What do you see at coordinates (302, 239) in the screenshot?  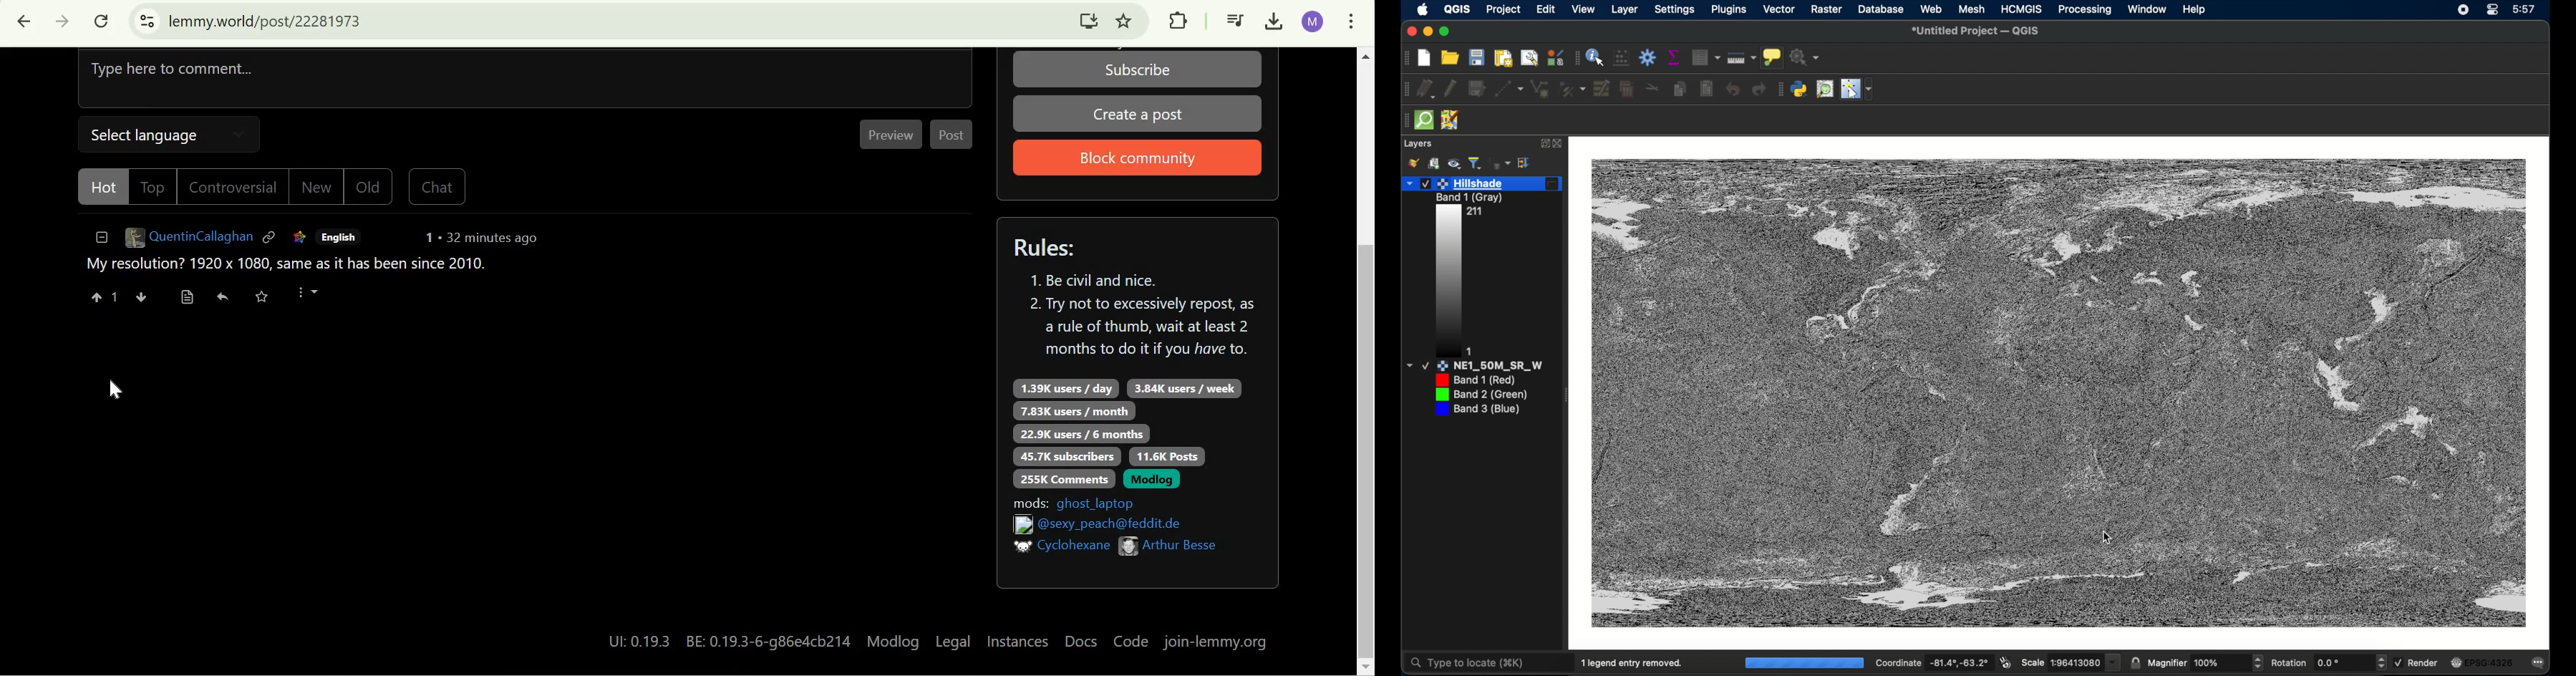 I see `link` at bounding box center [302, 239].